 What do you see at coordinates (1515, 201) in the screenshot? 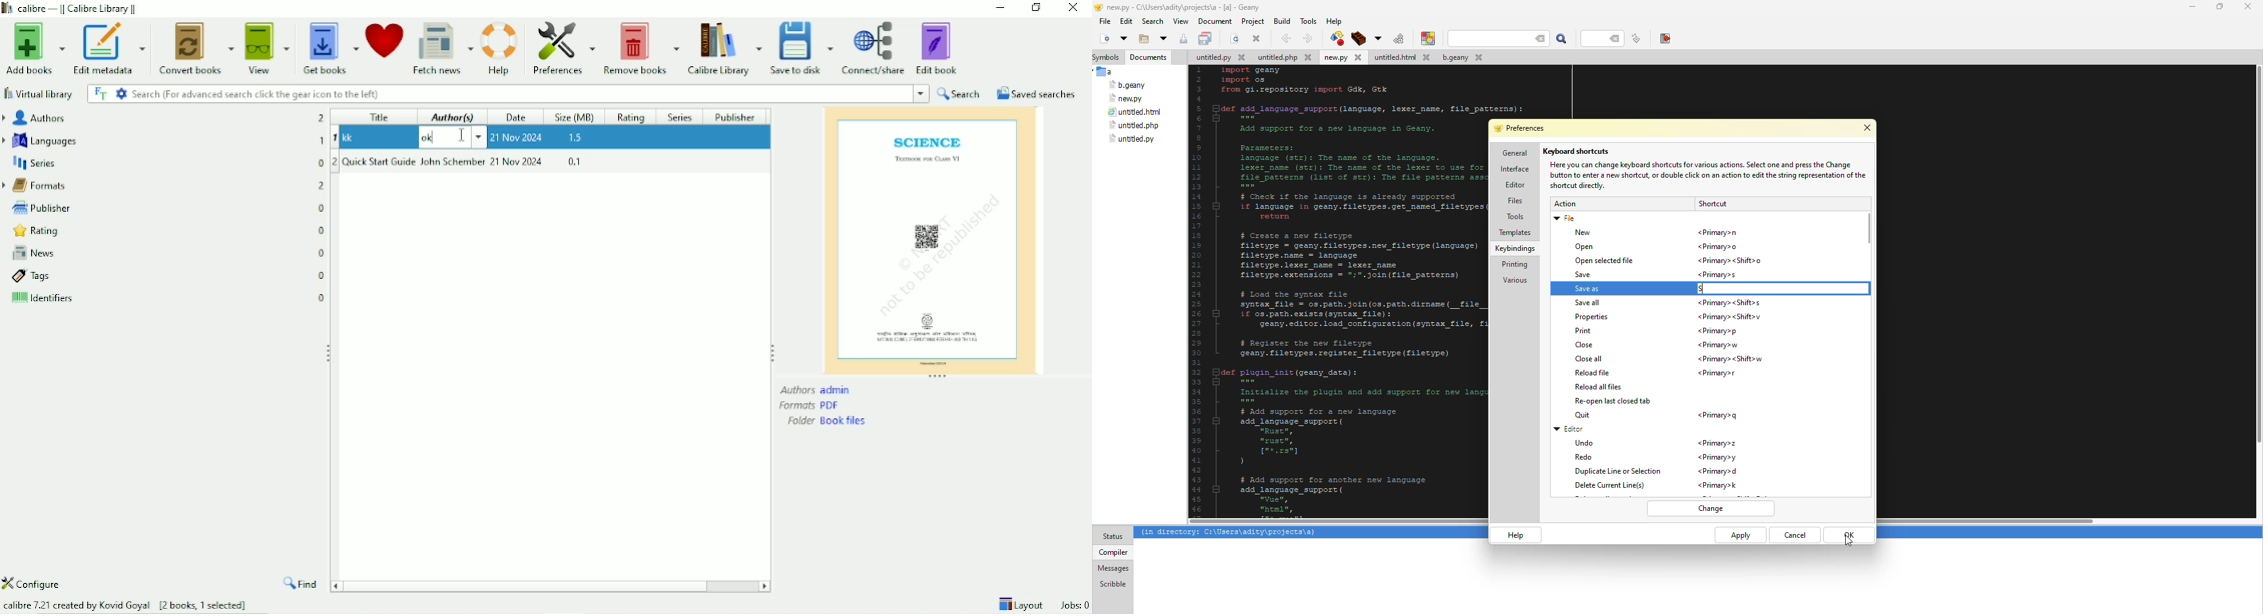
I see `files` at bounding box center [1515, 201].